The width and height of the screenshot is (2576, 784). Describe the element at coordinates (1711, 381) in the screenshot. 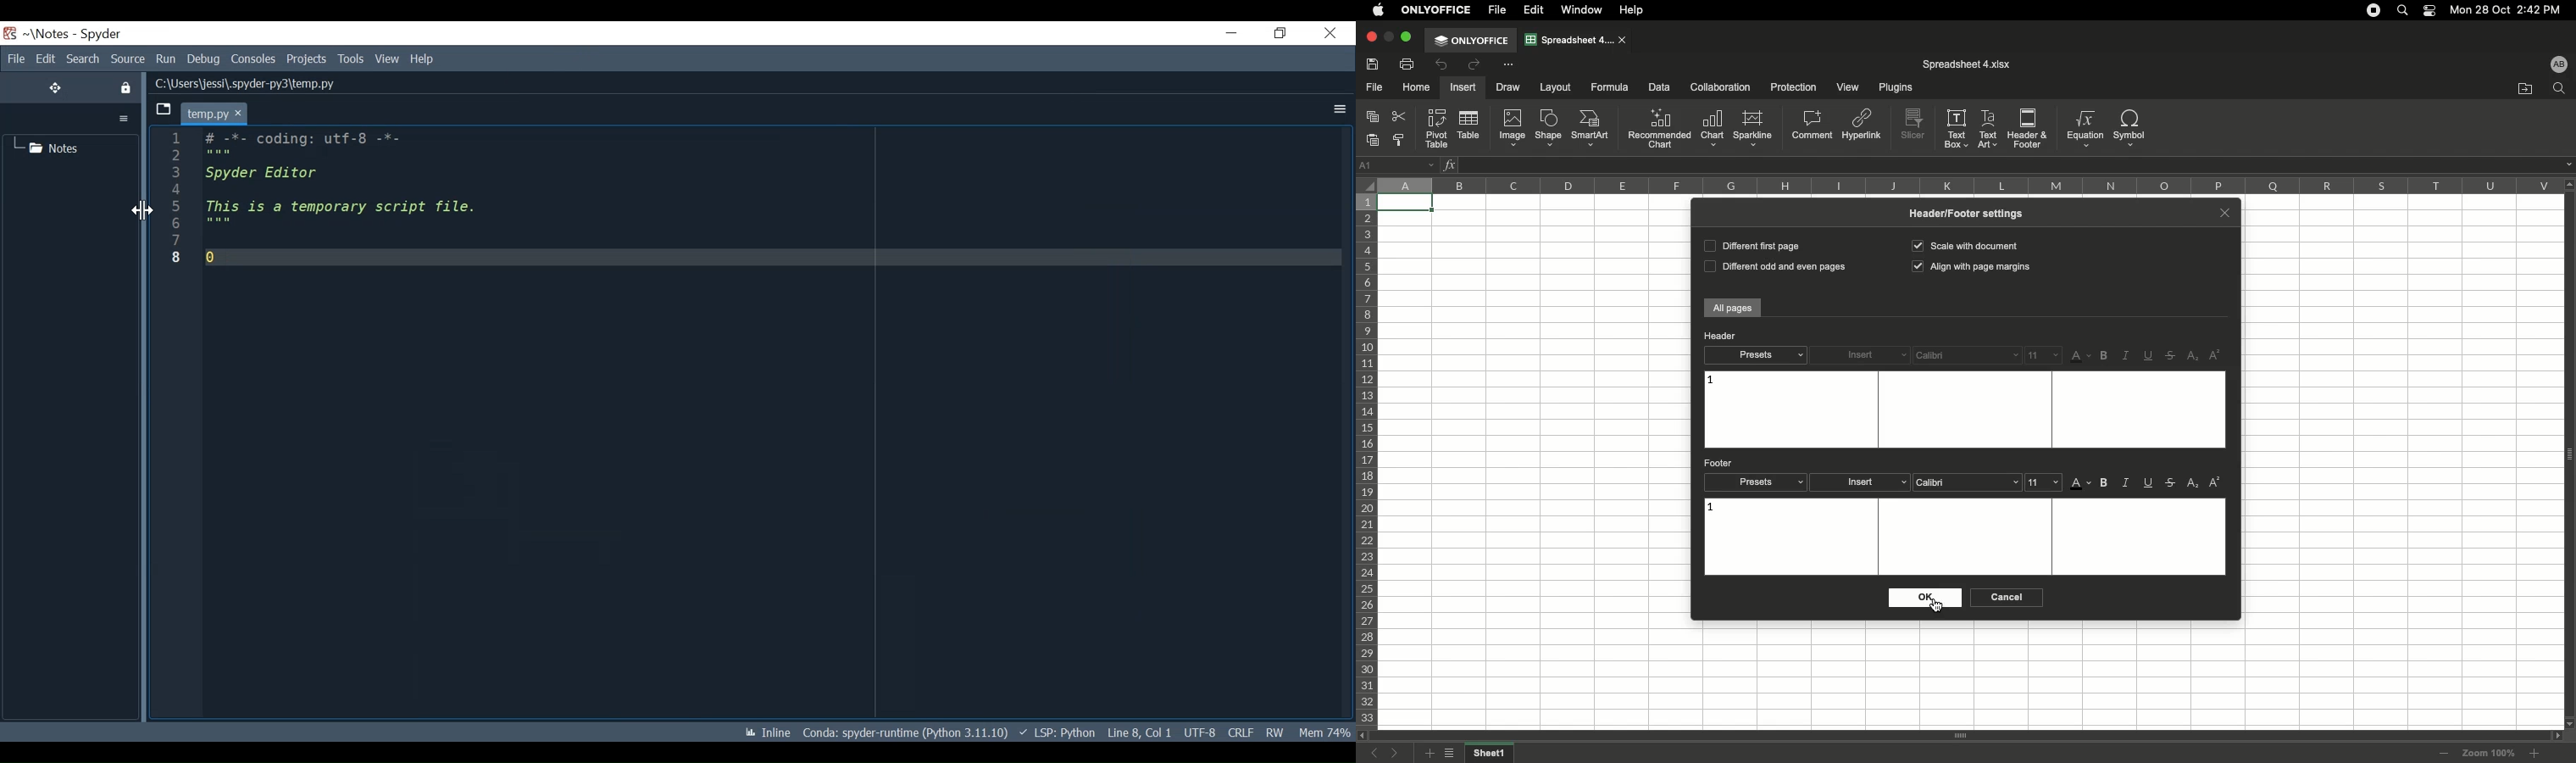

I see `Header text` at that location.